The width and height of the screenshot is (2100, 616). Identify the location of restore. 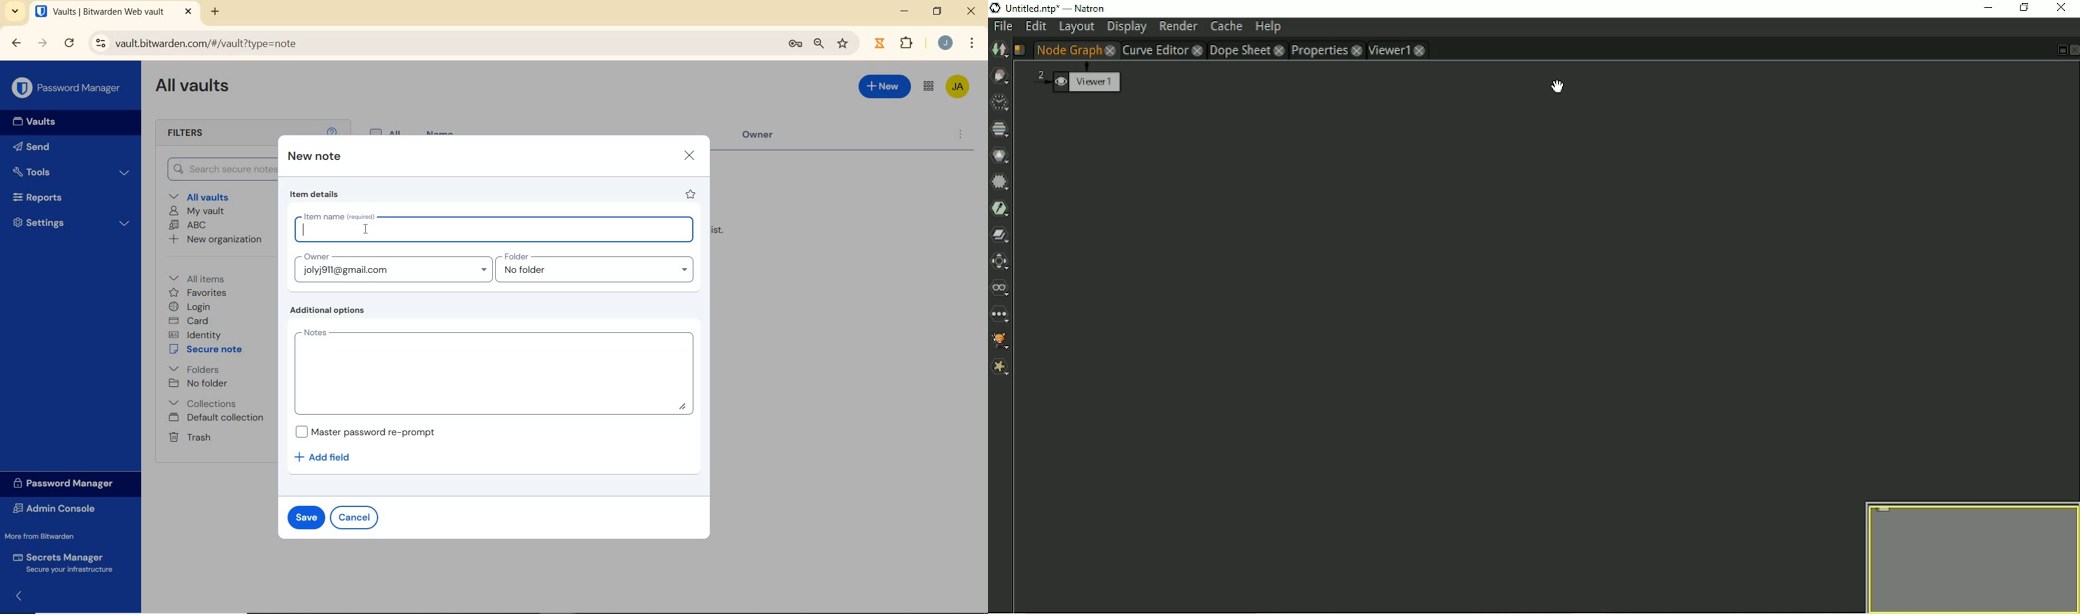
(937, 11).